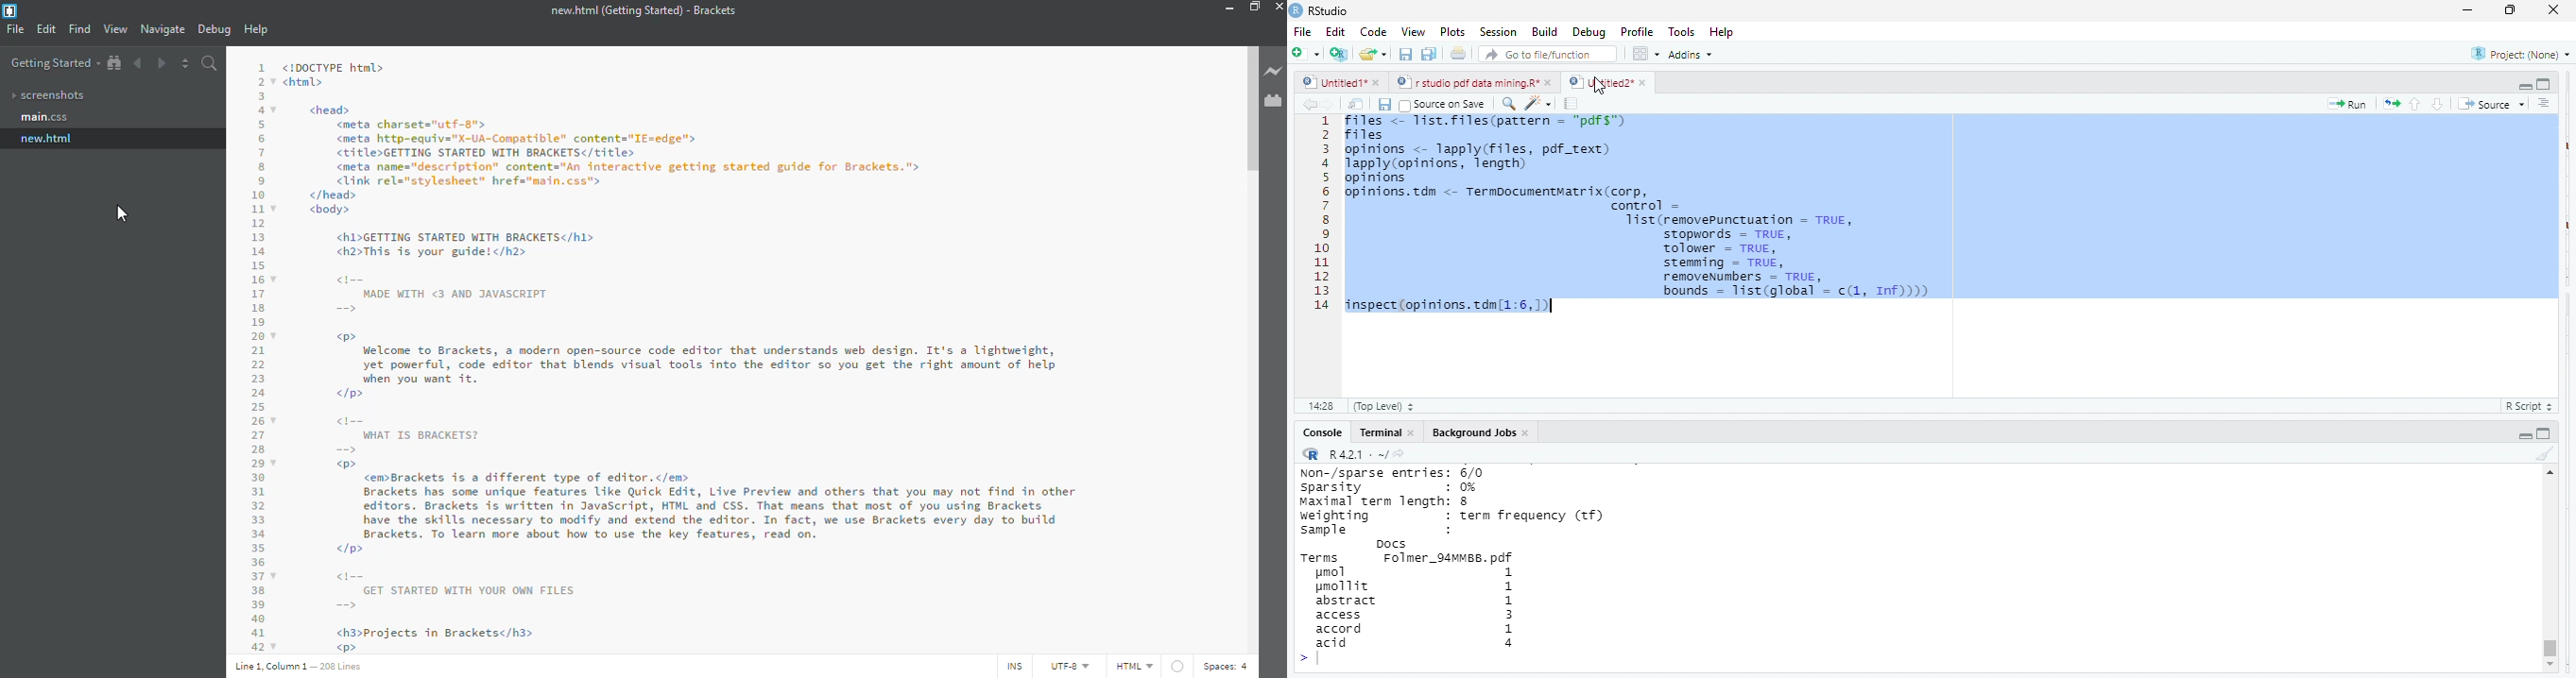 The image size is (2576, 700). I want to click on go to next section/chunk, so click(2439, 104).